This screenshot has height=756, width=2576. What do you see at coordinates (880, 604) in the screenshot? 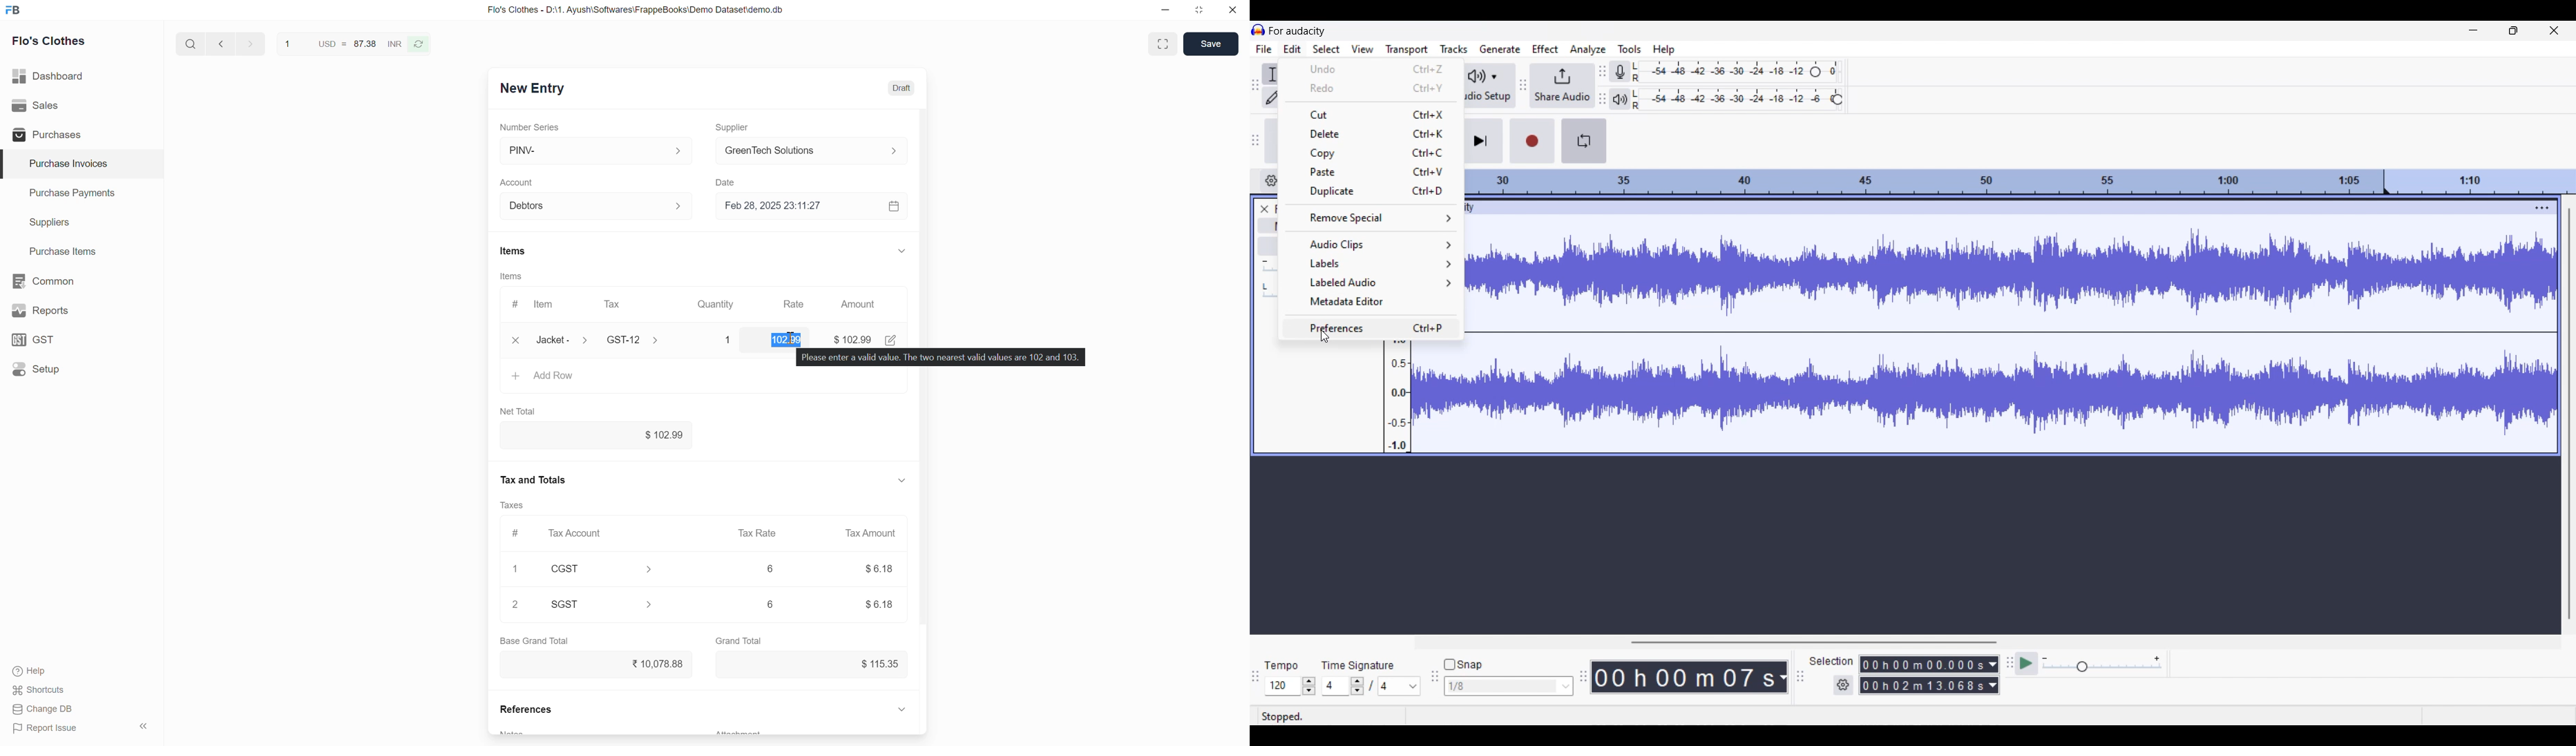
I see `$6.18` at bounding box center [880, 604].